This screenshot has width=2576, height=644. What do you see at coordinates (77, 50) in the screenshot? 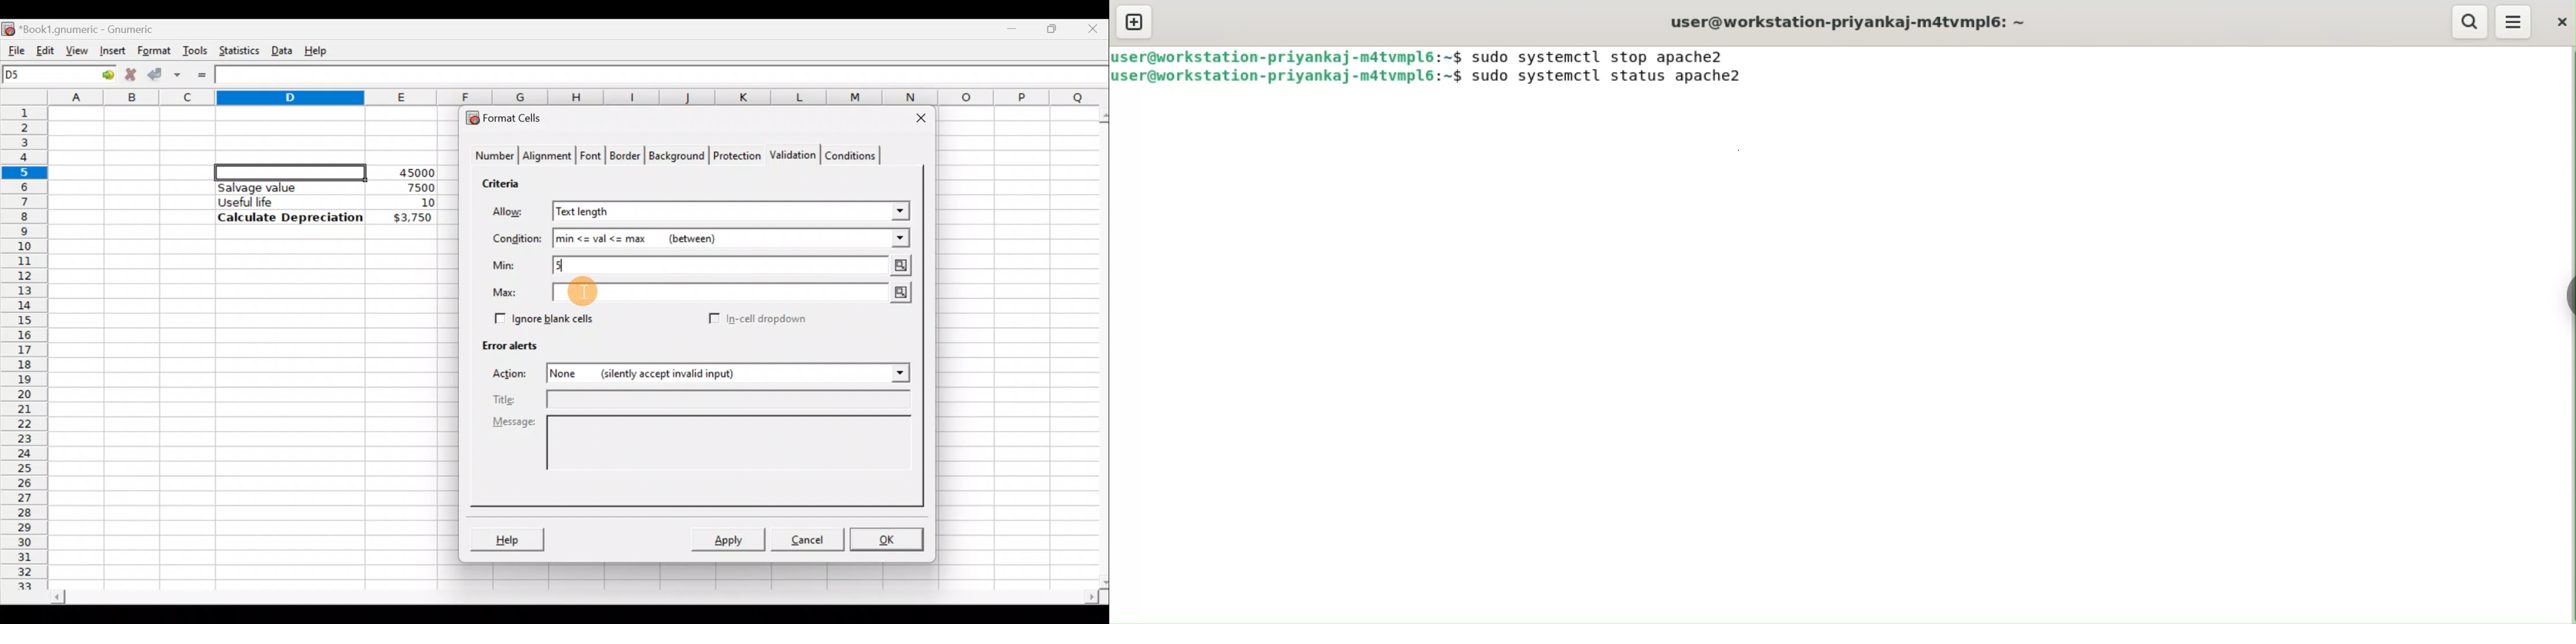
I see `View` at bounding box center [77, 50].